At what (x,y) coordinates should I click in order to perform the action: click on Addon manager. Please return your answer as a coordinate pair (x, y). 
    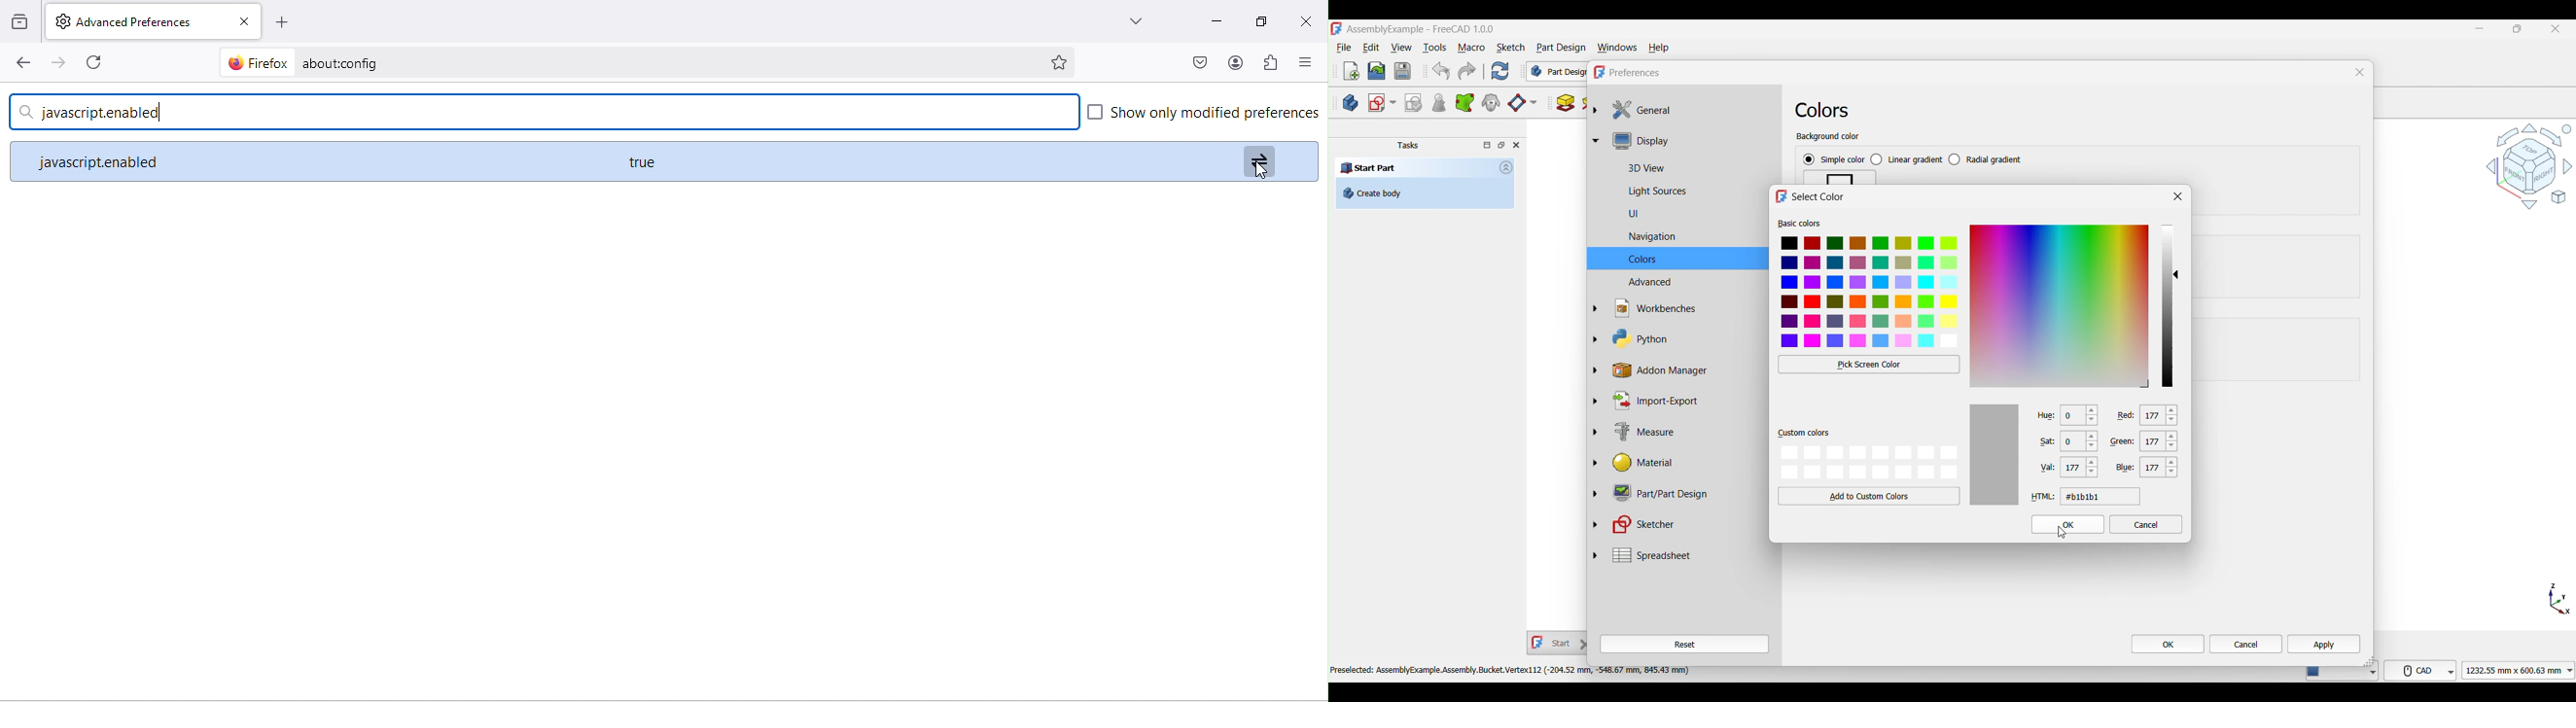
    Looking at the image, I should click on (1686, 370).